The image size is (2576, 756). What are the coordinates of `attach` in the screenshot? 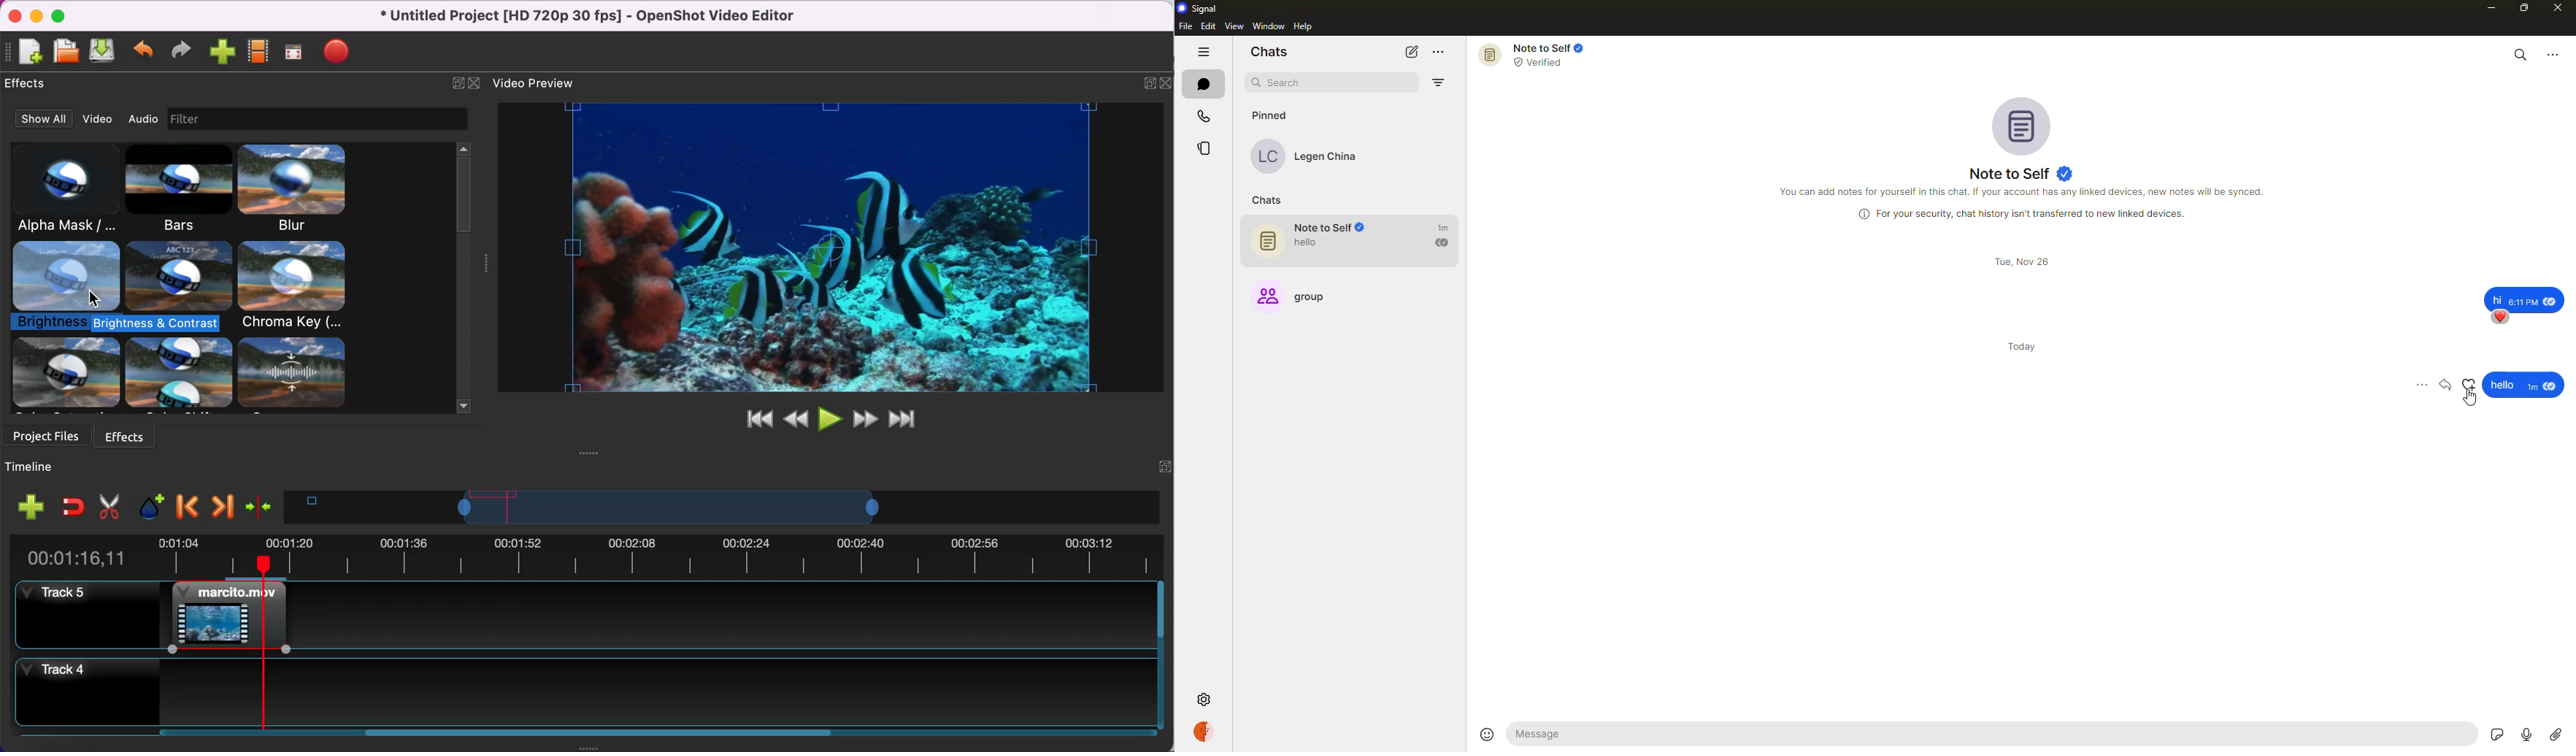 It's located at (2556, 733).